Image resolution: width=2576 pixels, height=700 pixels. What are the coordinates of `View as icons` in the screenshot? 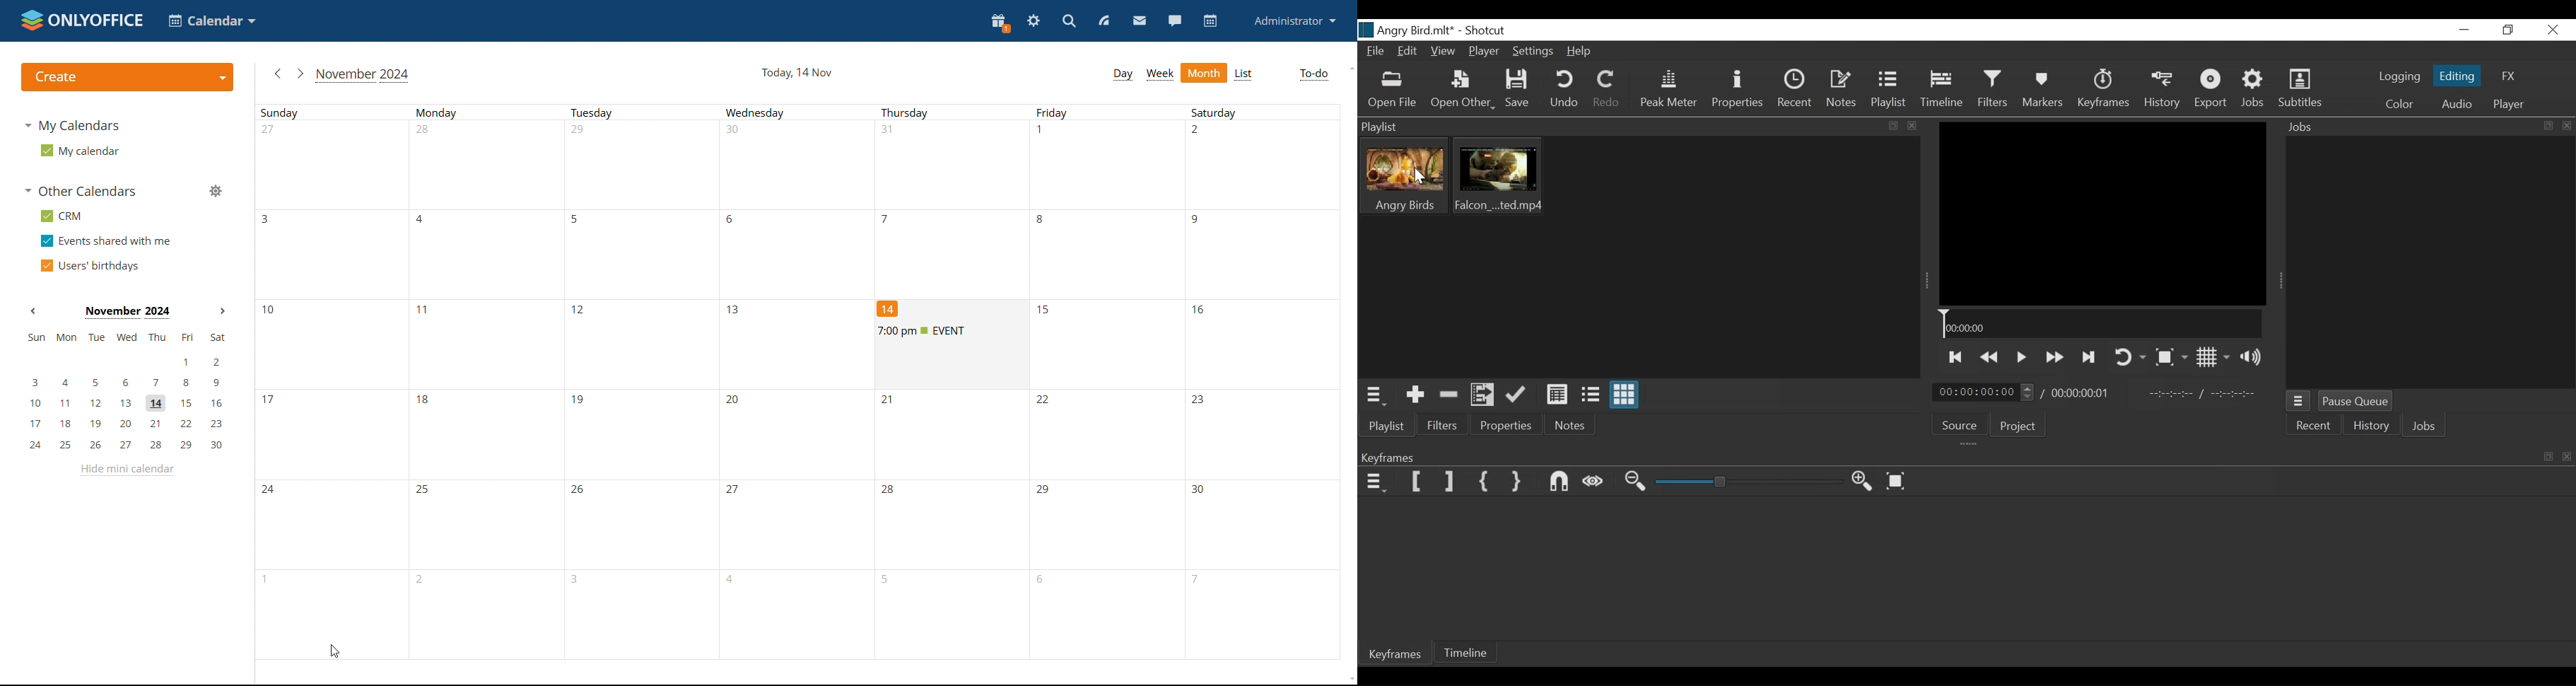 It's located at (1625, 395).